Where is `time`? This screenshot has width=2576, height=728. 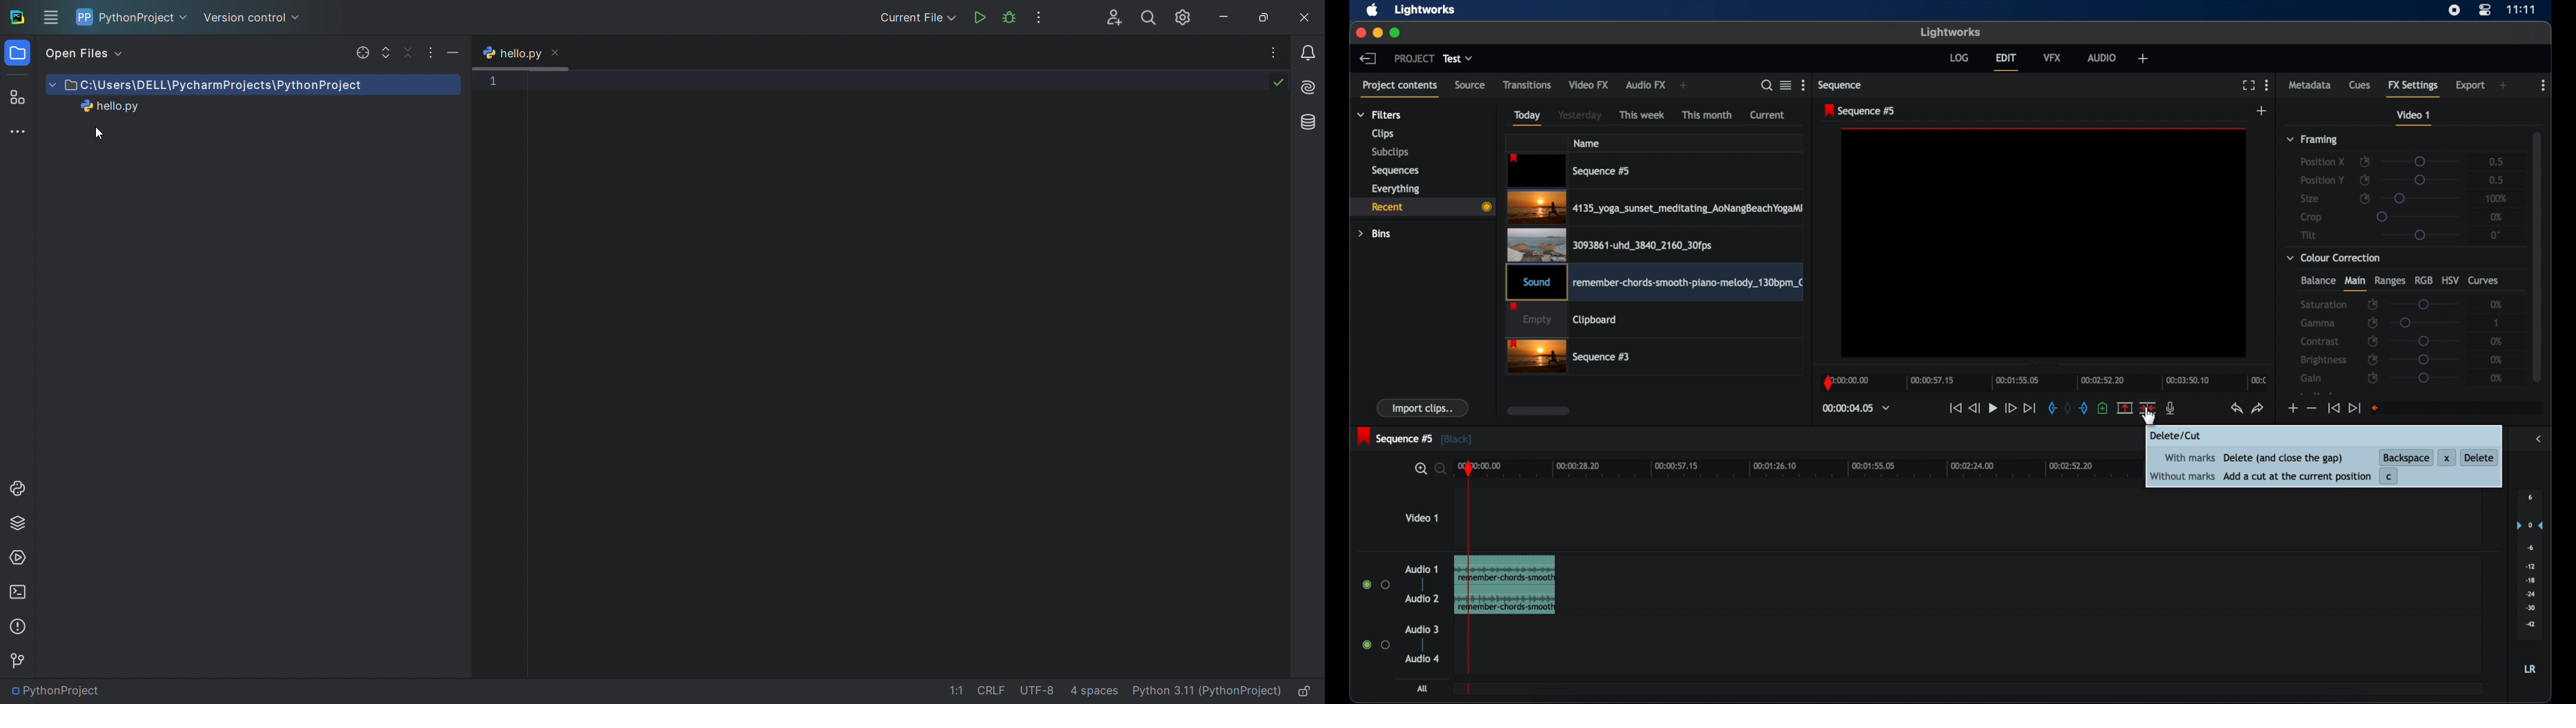
time is located at coordinates (2521, 10).